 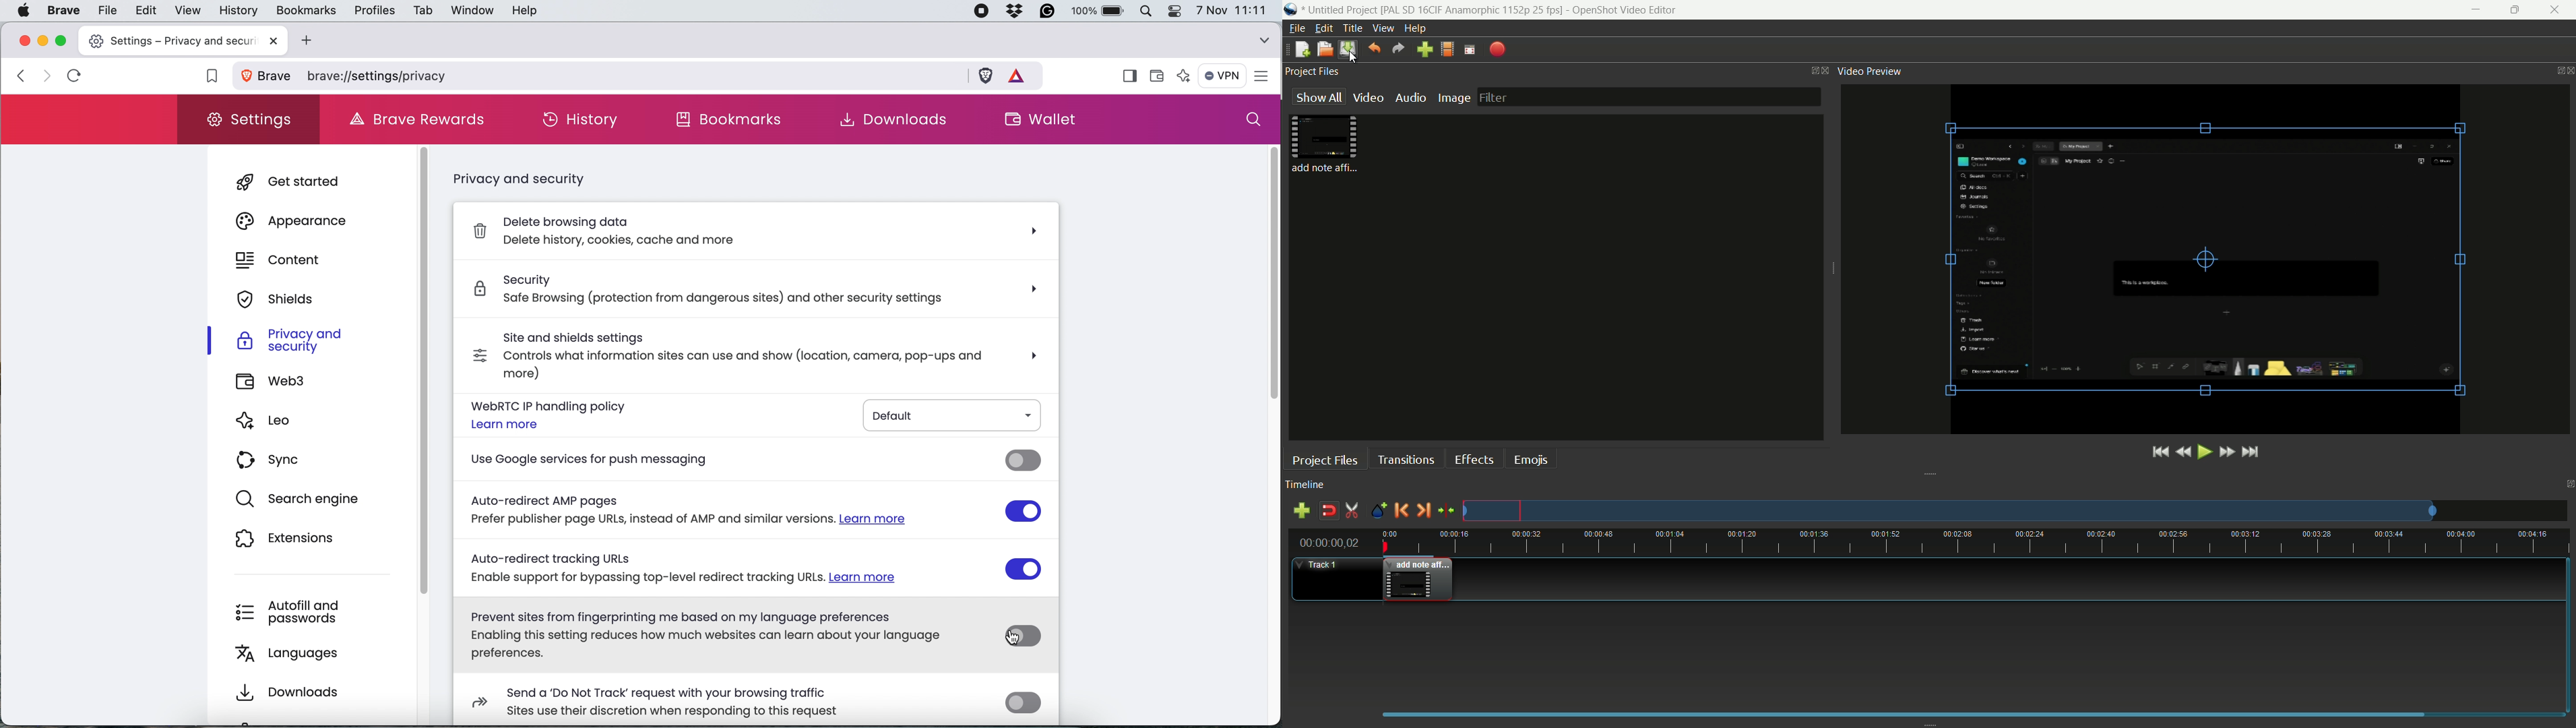 I want to click on Openshot Icon, so click(x=1291, y=10).